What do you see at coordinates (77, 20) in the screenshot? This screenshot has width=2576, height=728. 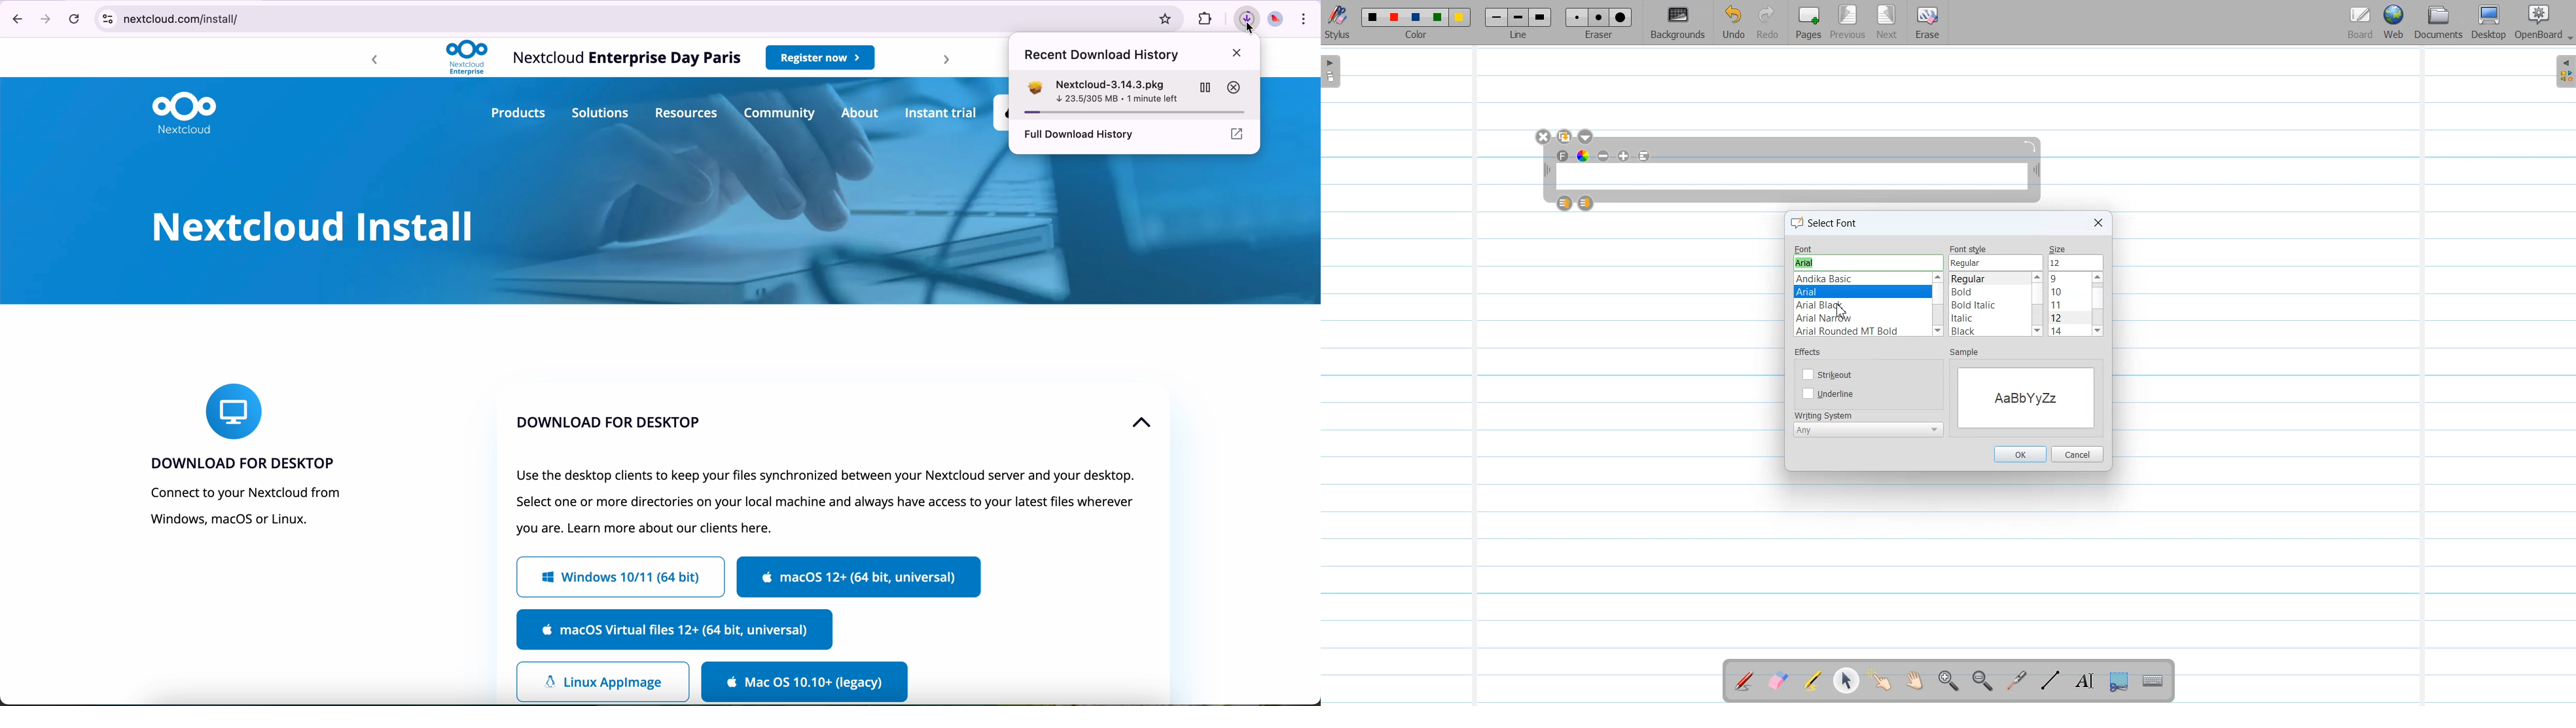 I see `refresh the page` at bounding box center [77, 20].